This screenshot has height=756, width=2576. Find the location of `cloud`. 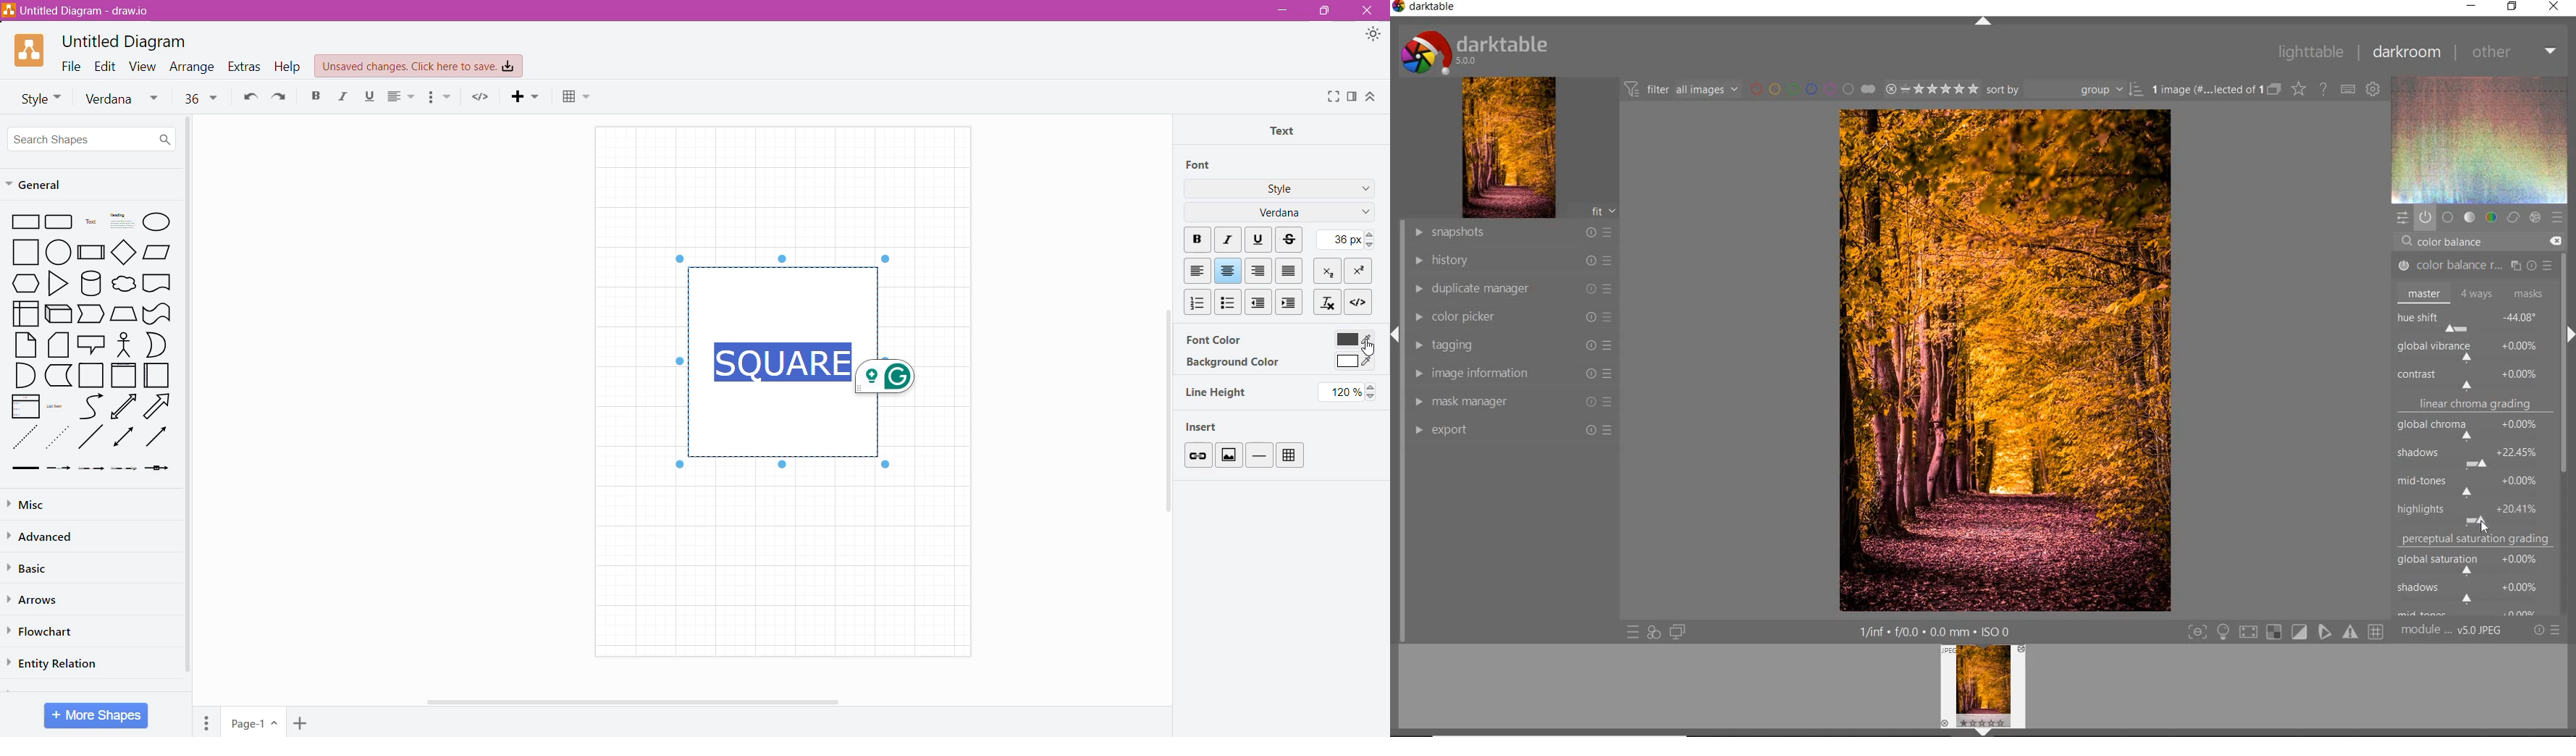

cloud is located at coordinates (123, 285).